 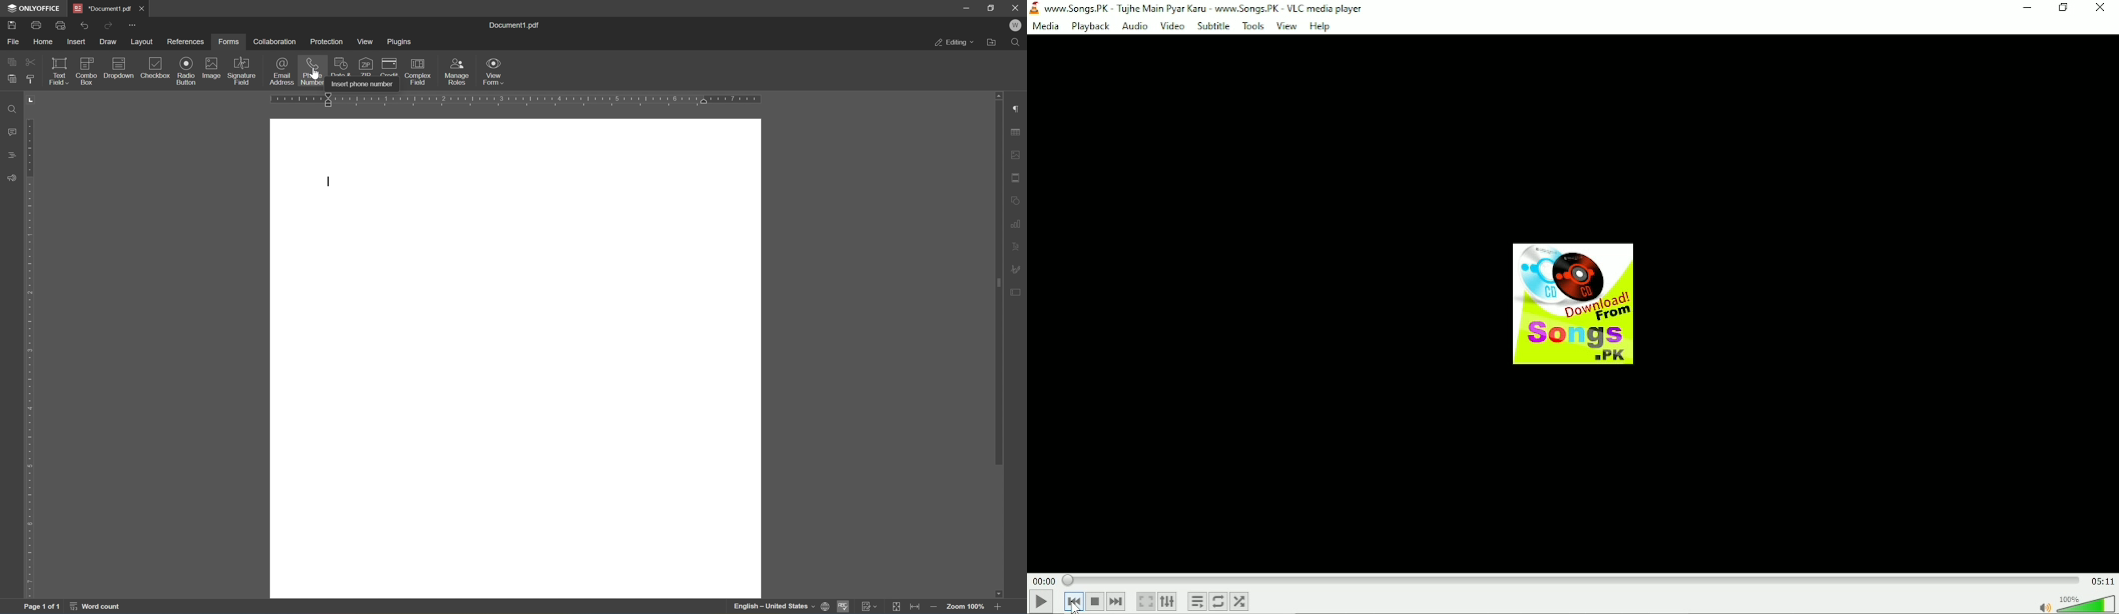 I want to click on cursor, so click(x=1073, y=606).